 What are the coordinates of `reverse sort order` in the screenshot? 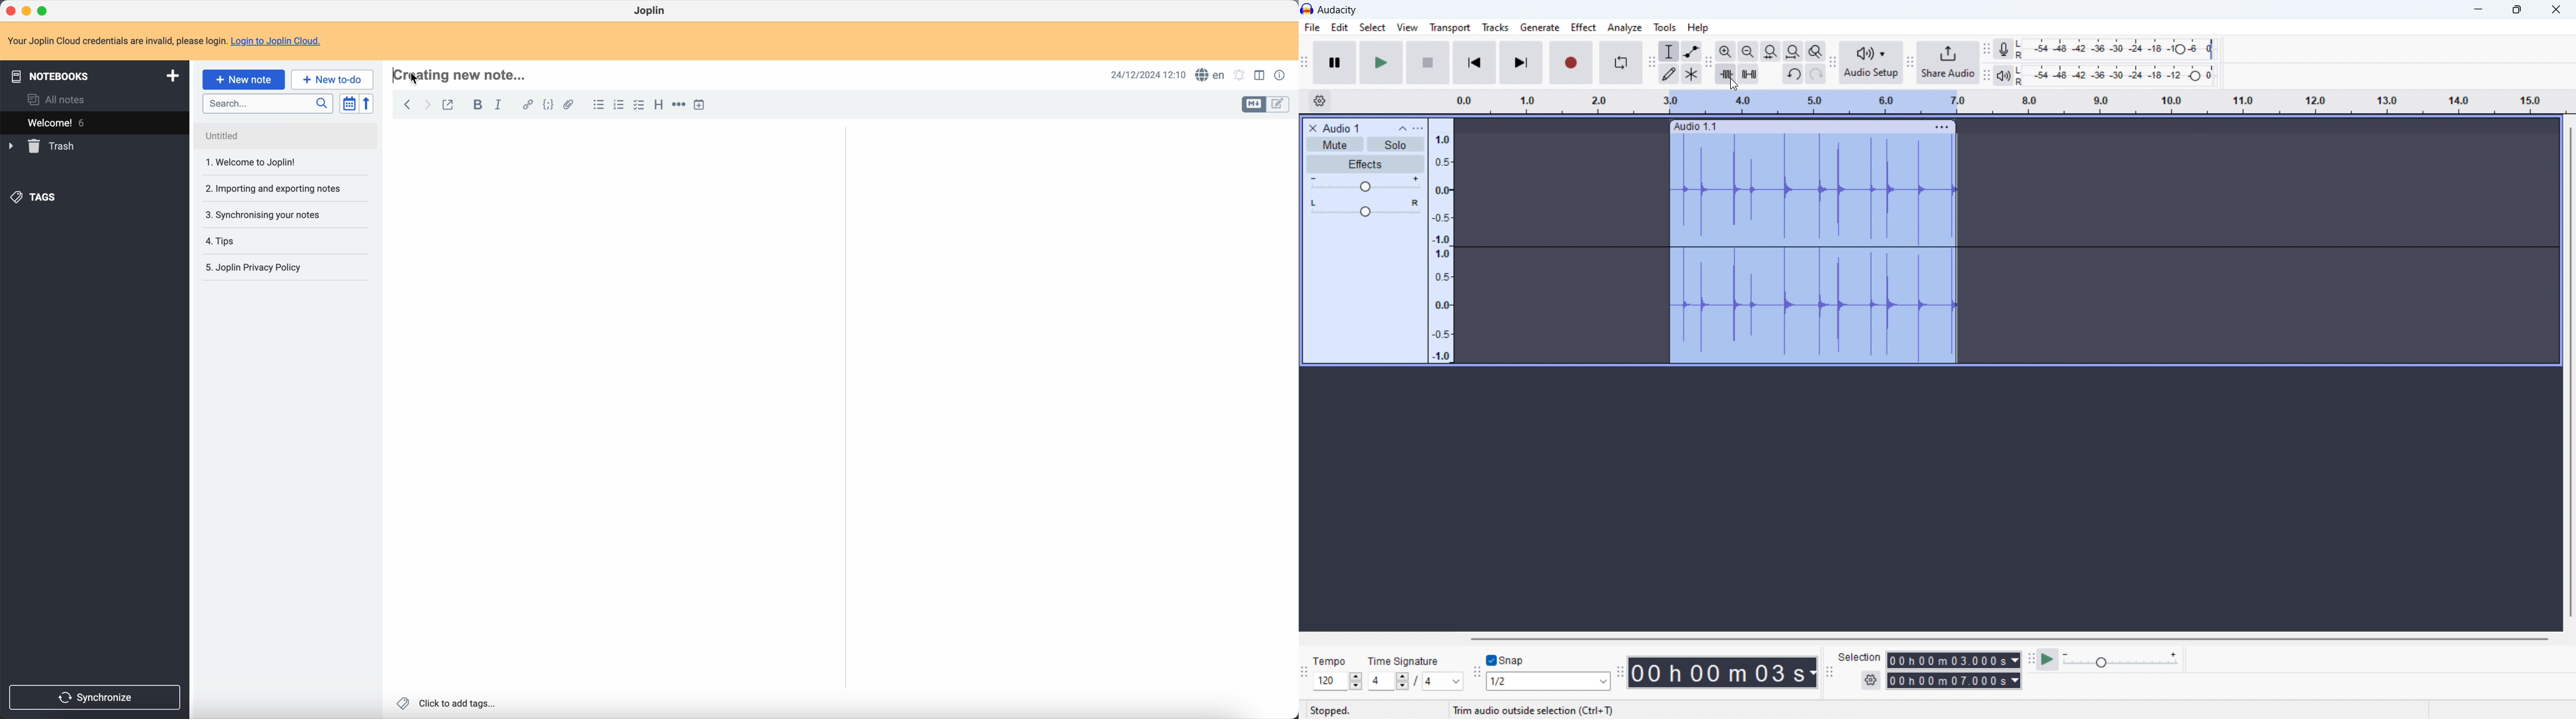 It's located at (368, 104).